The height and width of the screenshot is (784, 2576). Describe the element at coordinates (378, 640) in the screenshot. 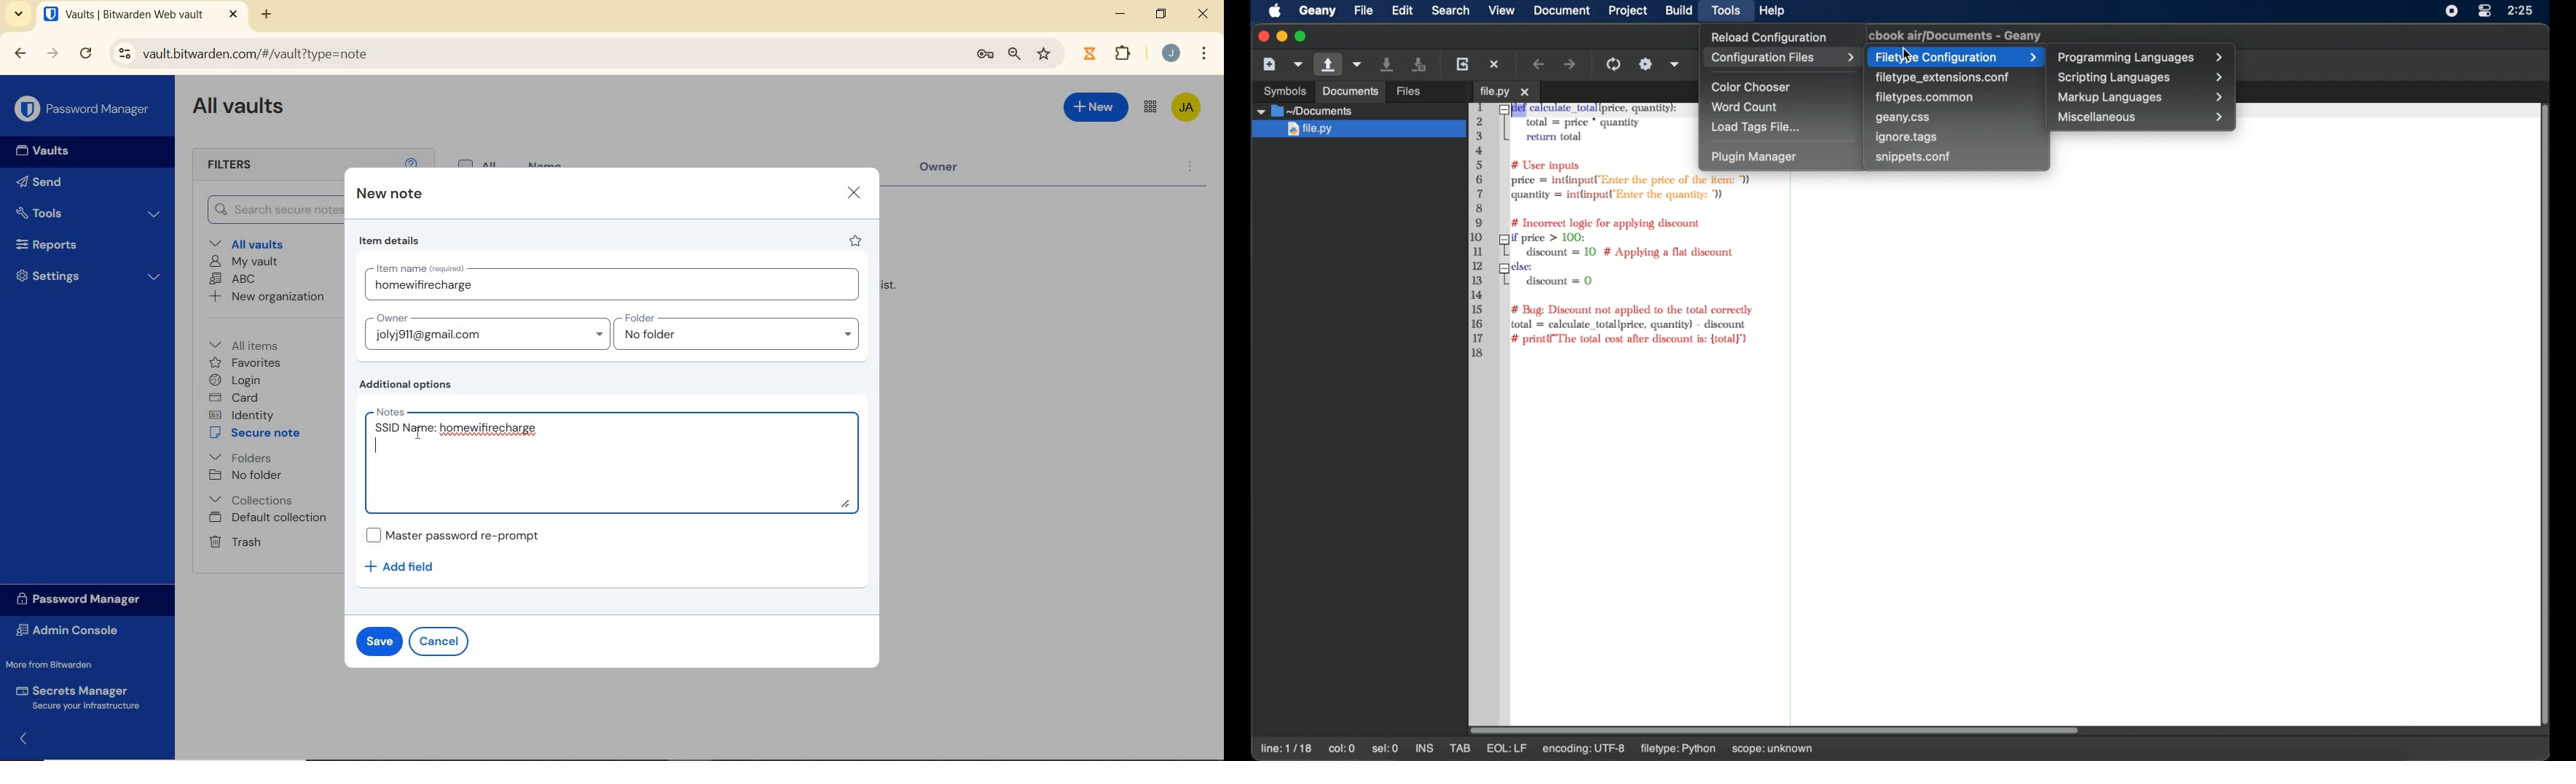

I see `save` at that location.